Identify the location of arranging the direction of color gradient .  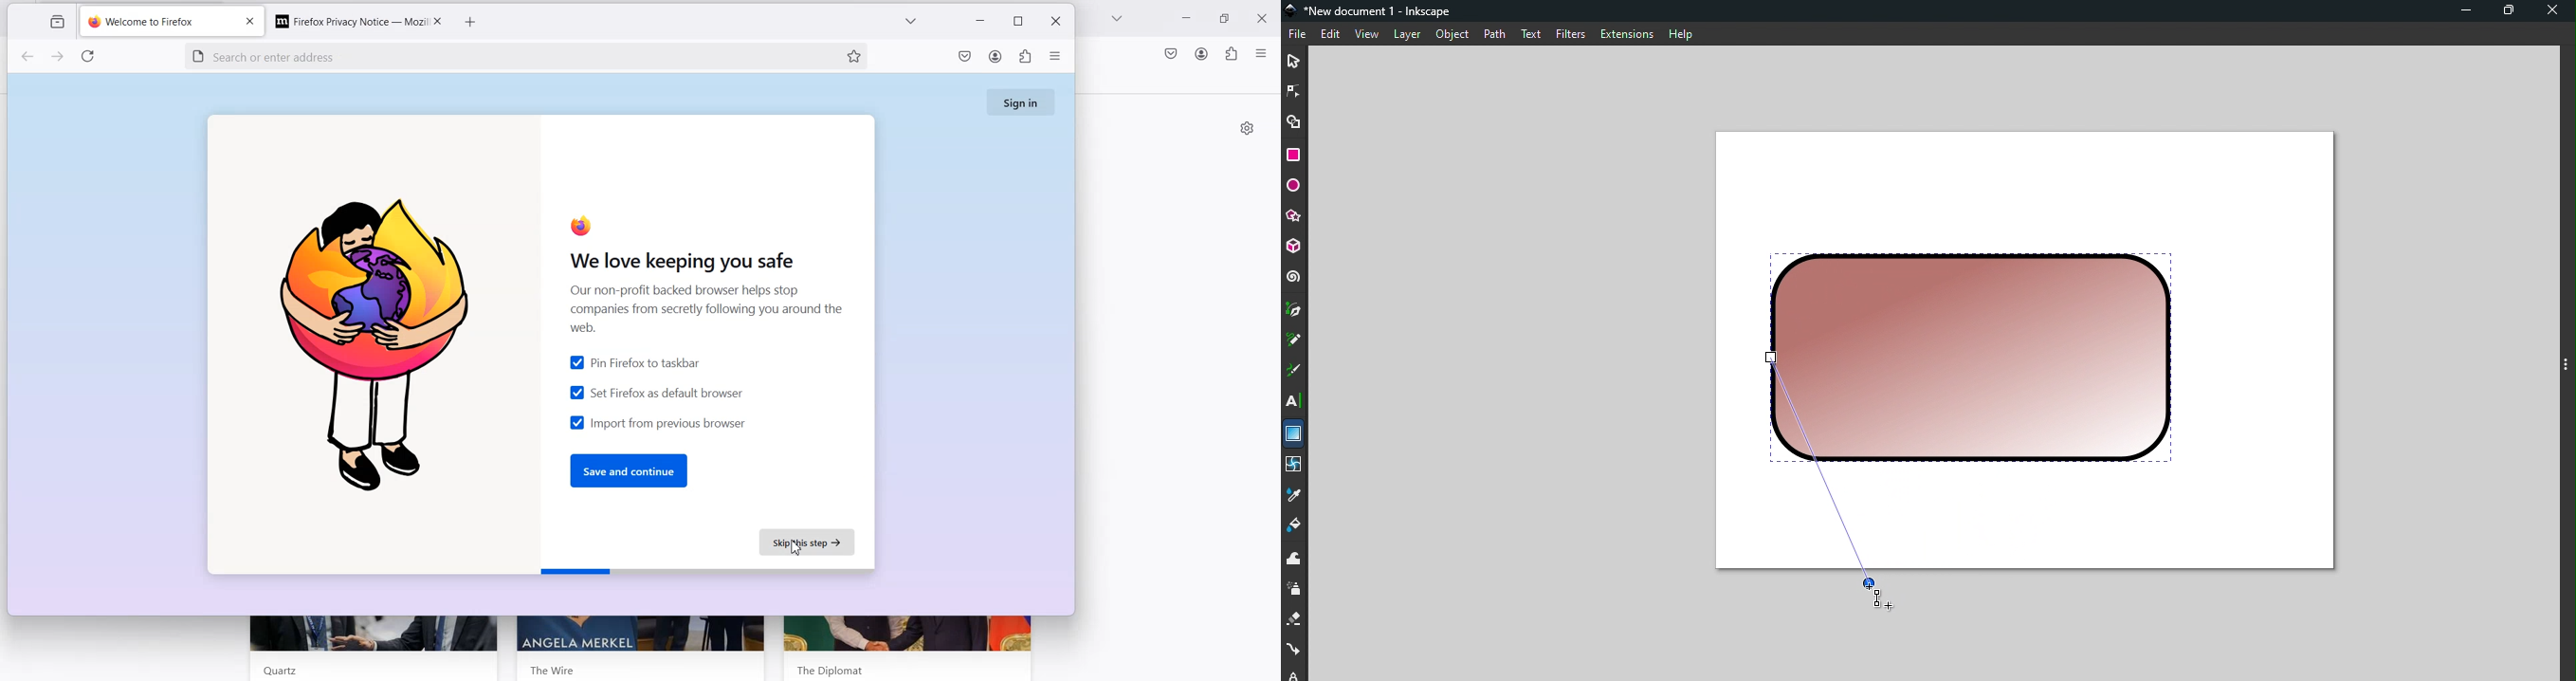
(1830, 482).